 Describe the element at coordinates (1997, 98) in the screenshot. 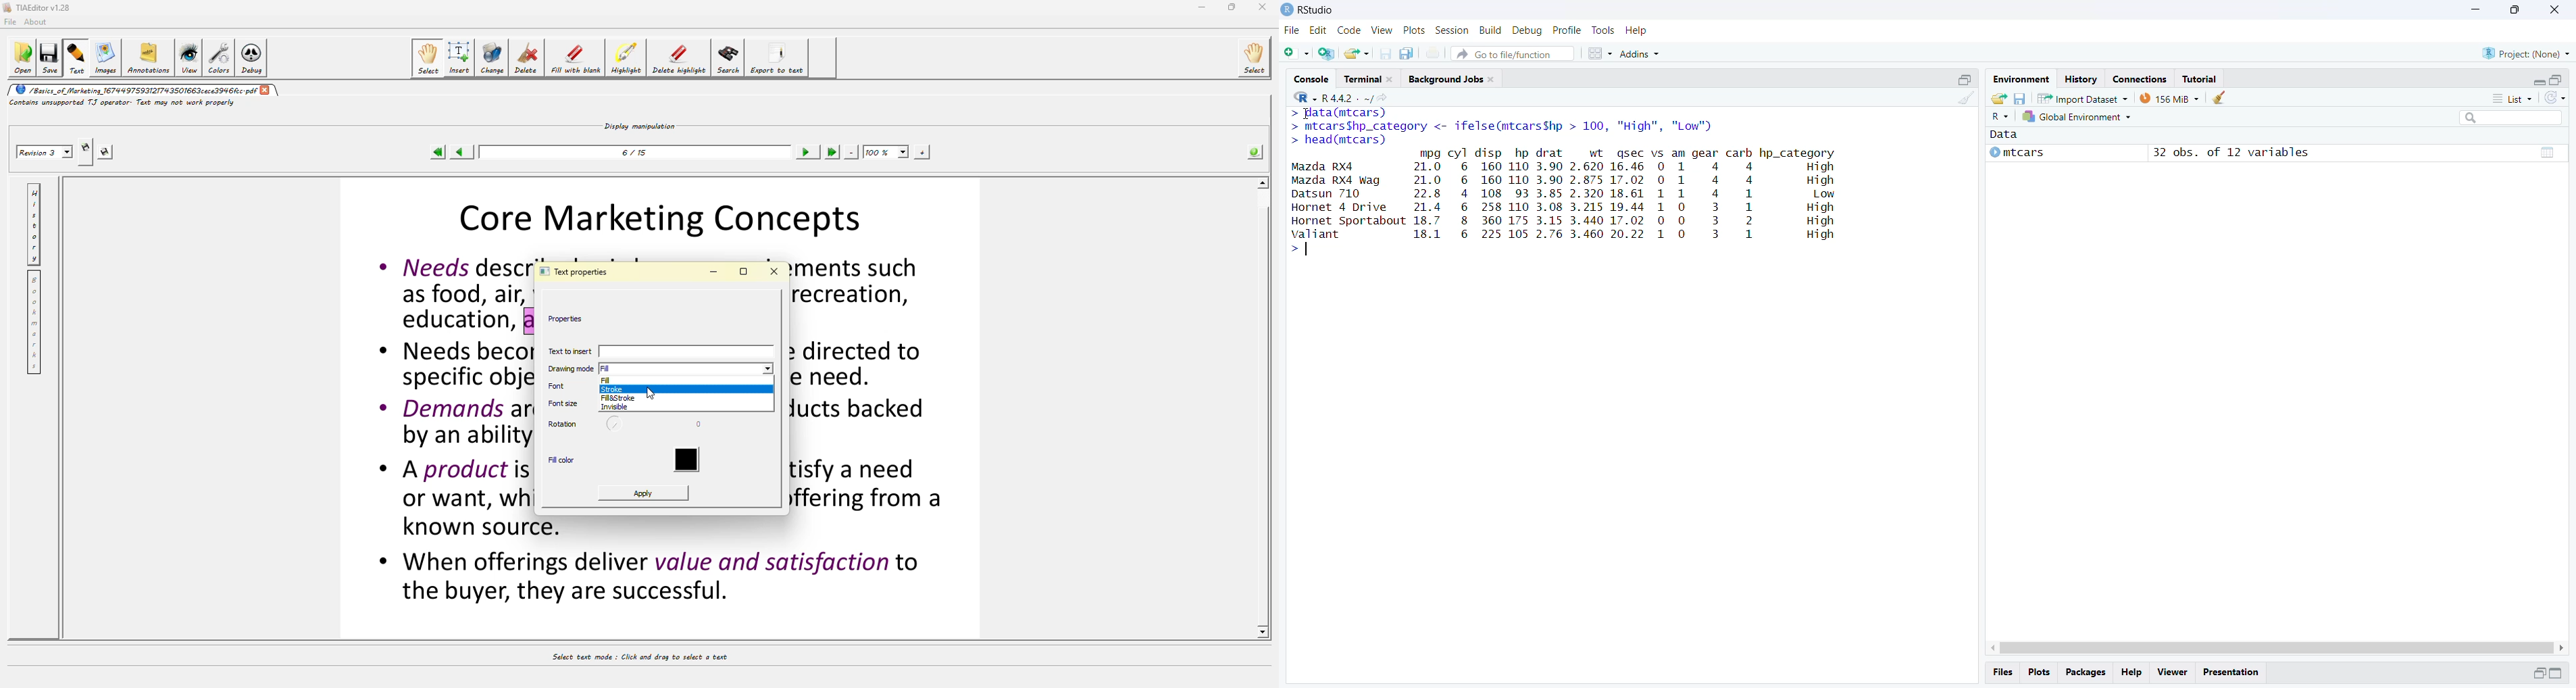

I see `Load workspace` at that location.